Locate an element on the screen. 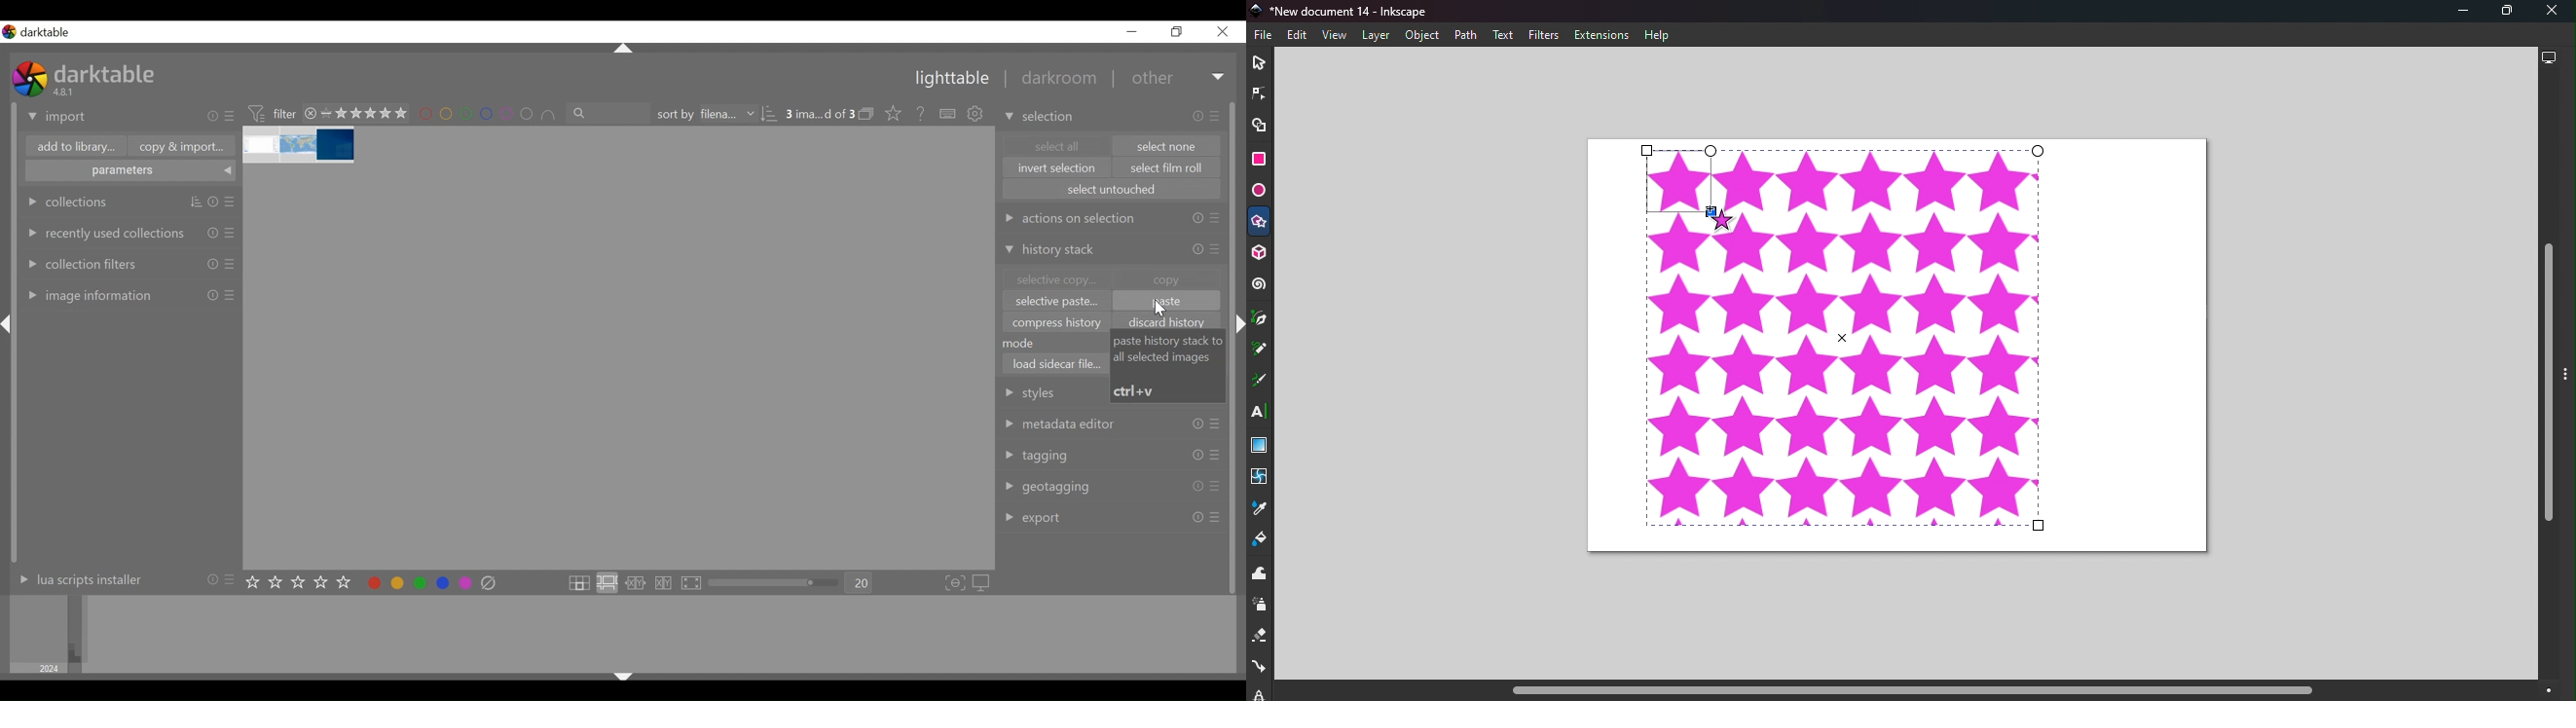  restore is located at coordinates (1175, 32).